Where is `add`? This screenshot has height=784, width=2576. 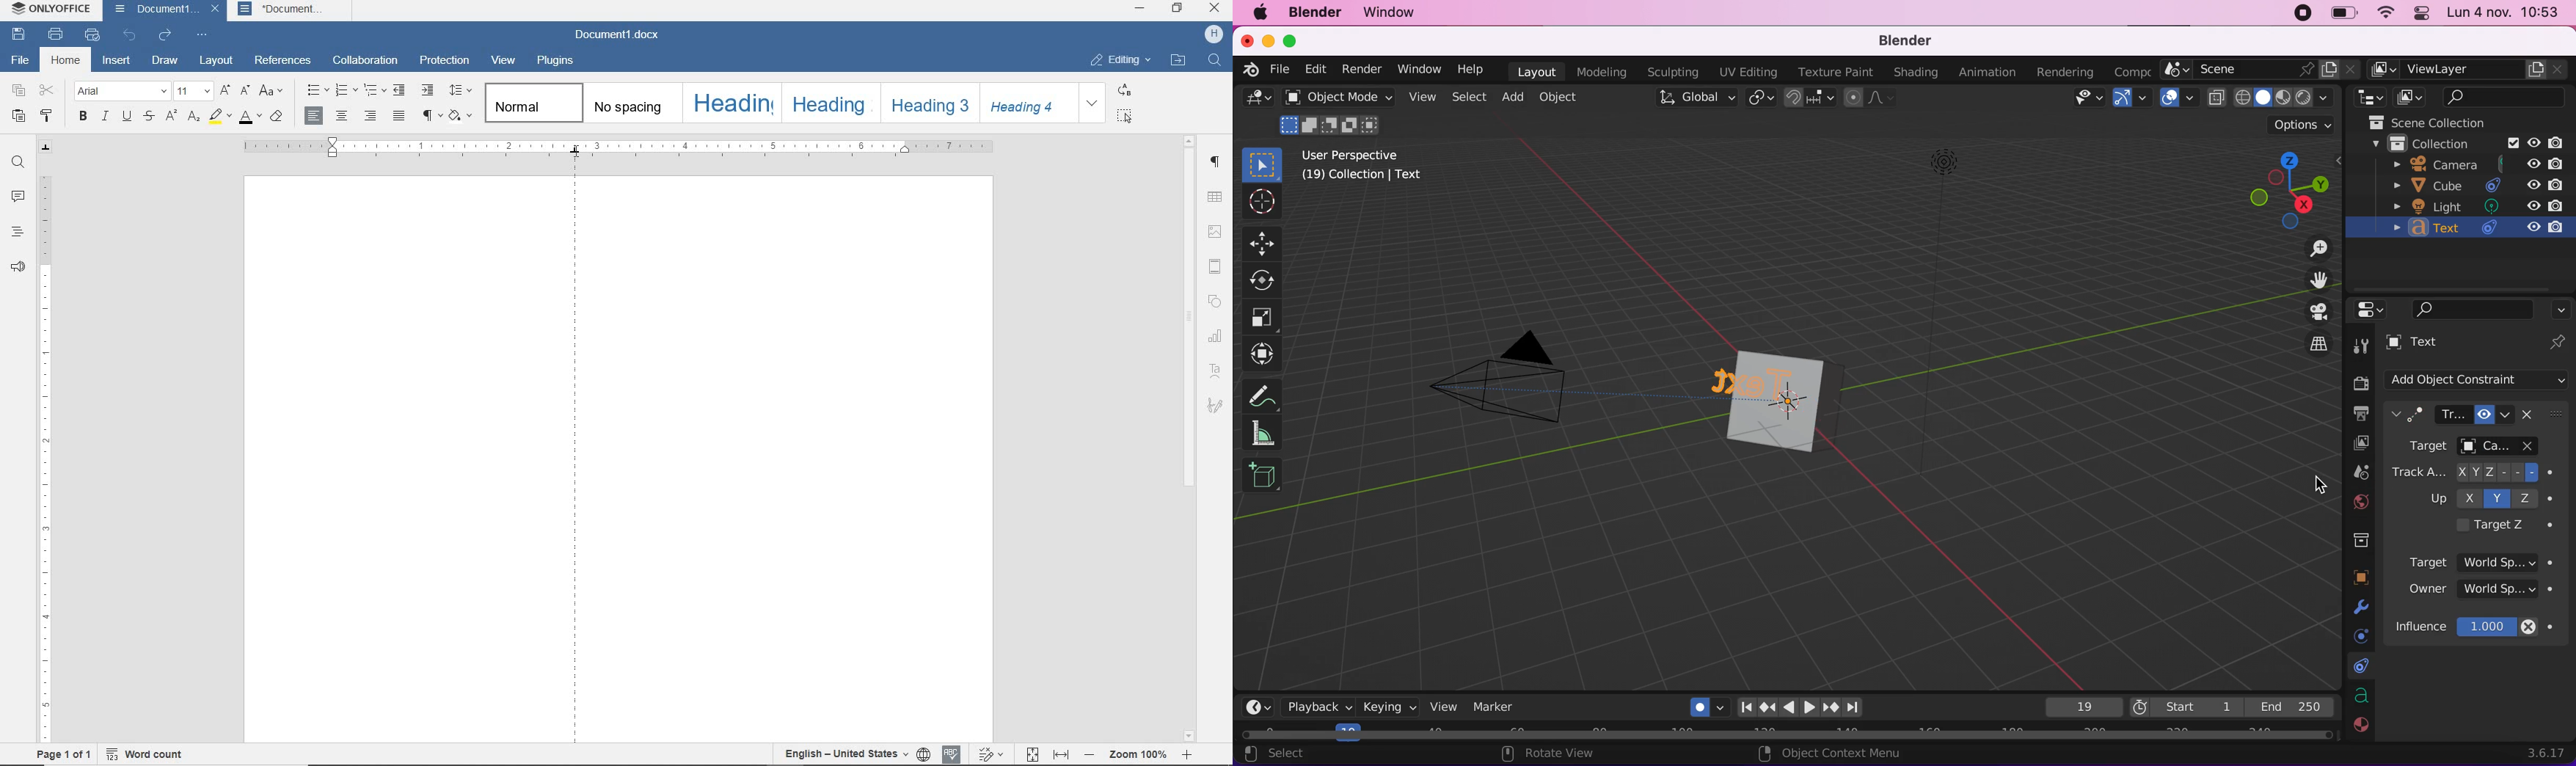 add is located at coordinates (1516, 99).